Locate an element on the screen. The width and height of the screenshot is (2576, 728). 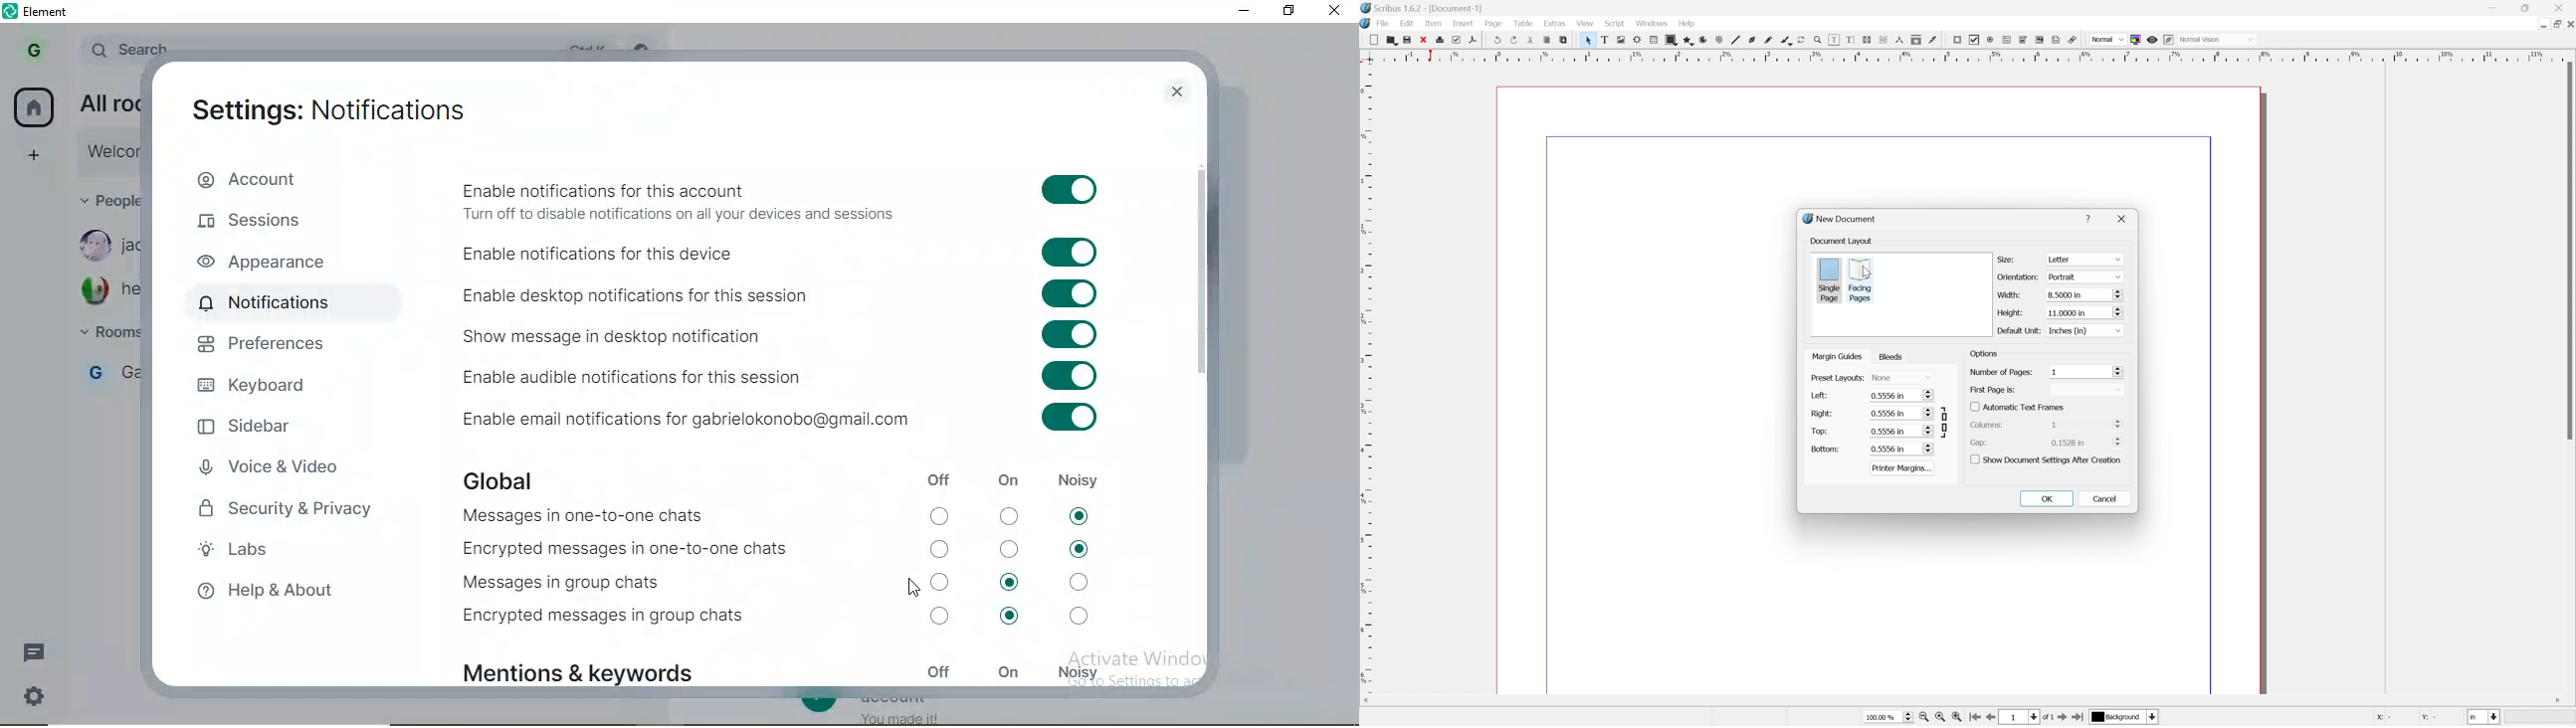
width: is located at coordinates (2007, 294).